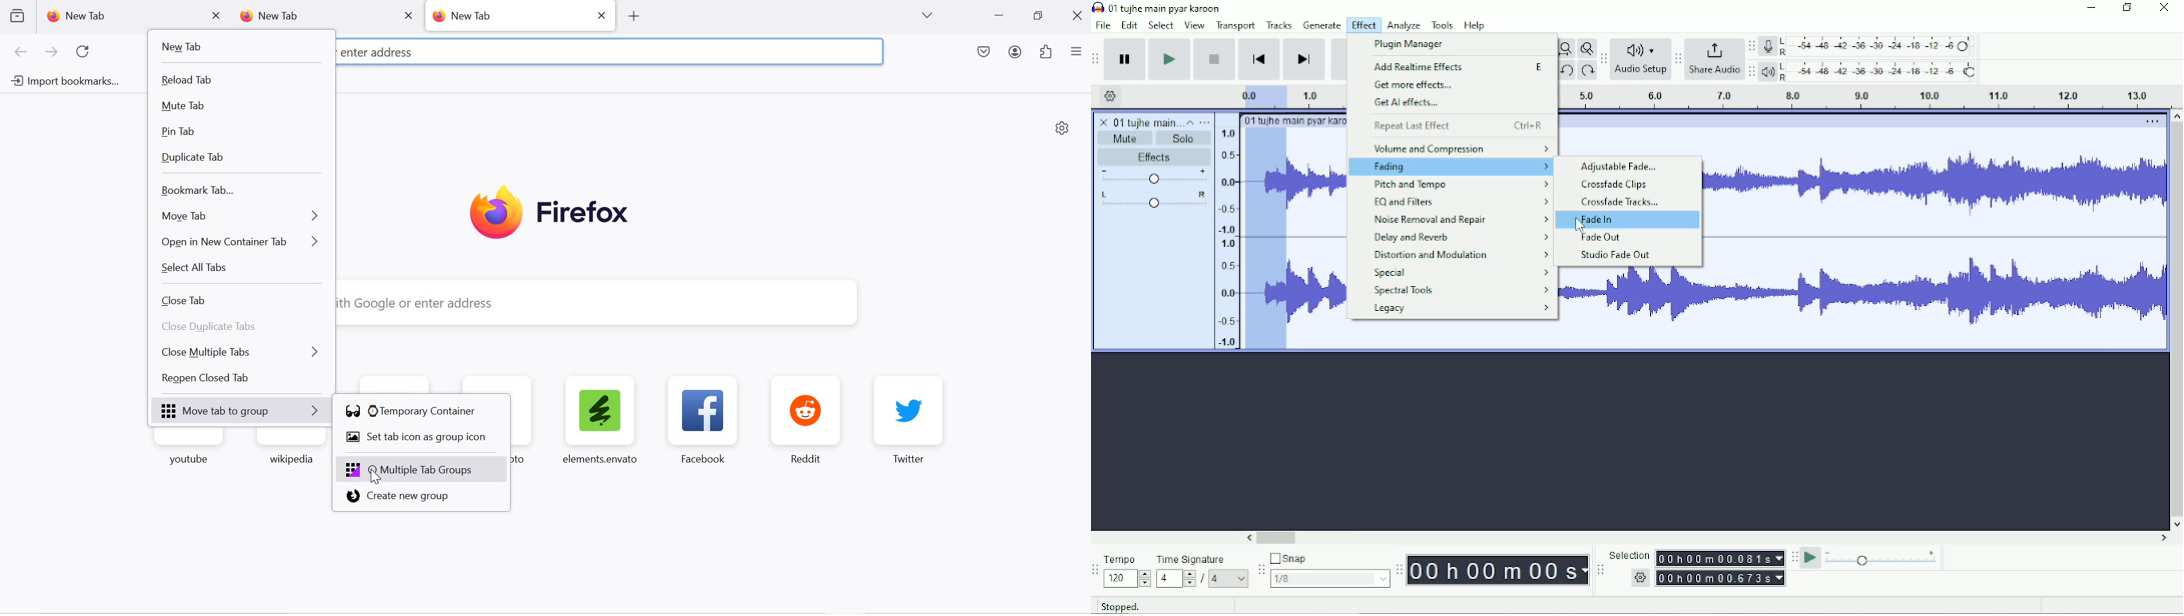  I want to click on close, so click(604, 14).